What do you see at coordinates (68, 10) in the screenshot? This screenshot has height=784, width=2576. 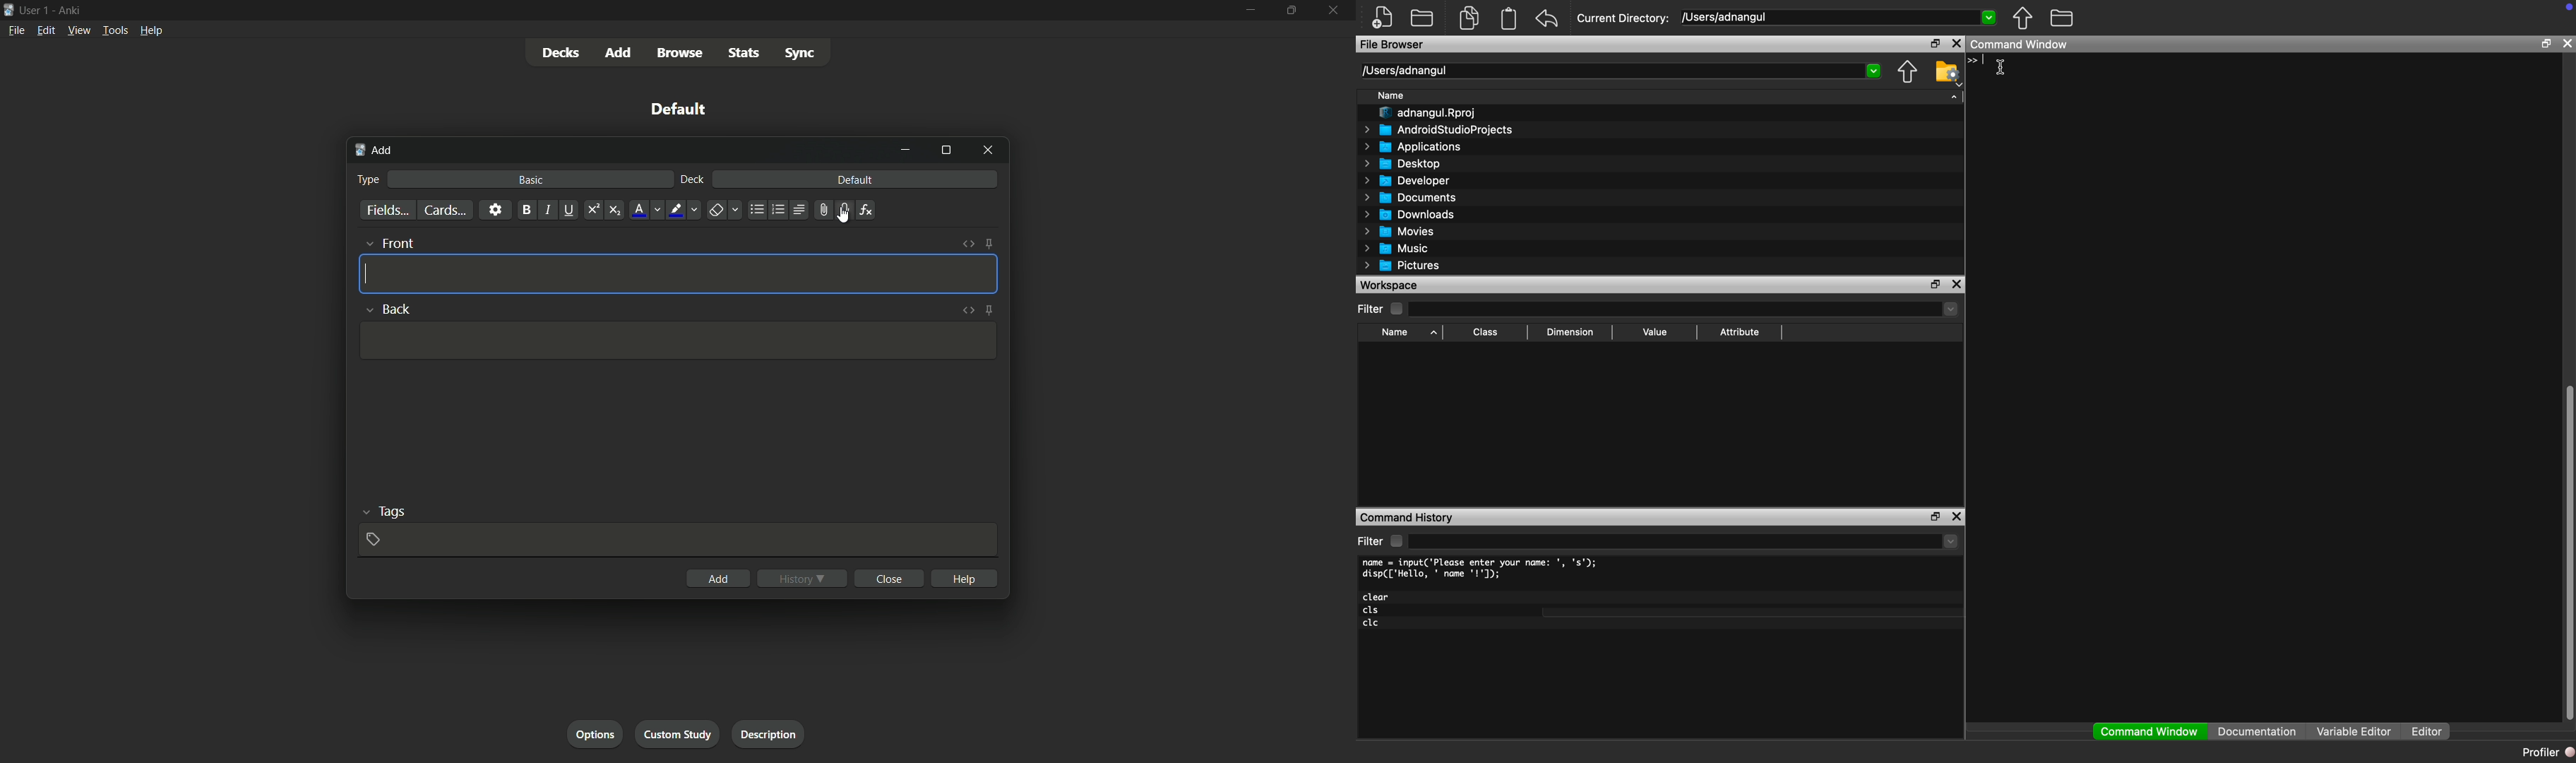 I see `app name` at bounding box center [68, 10].